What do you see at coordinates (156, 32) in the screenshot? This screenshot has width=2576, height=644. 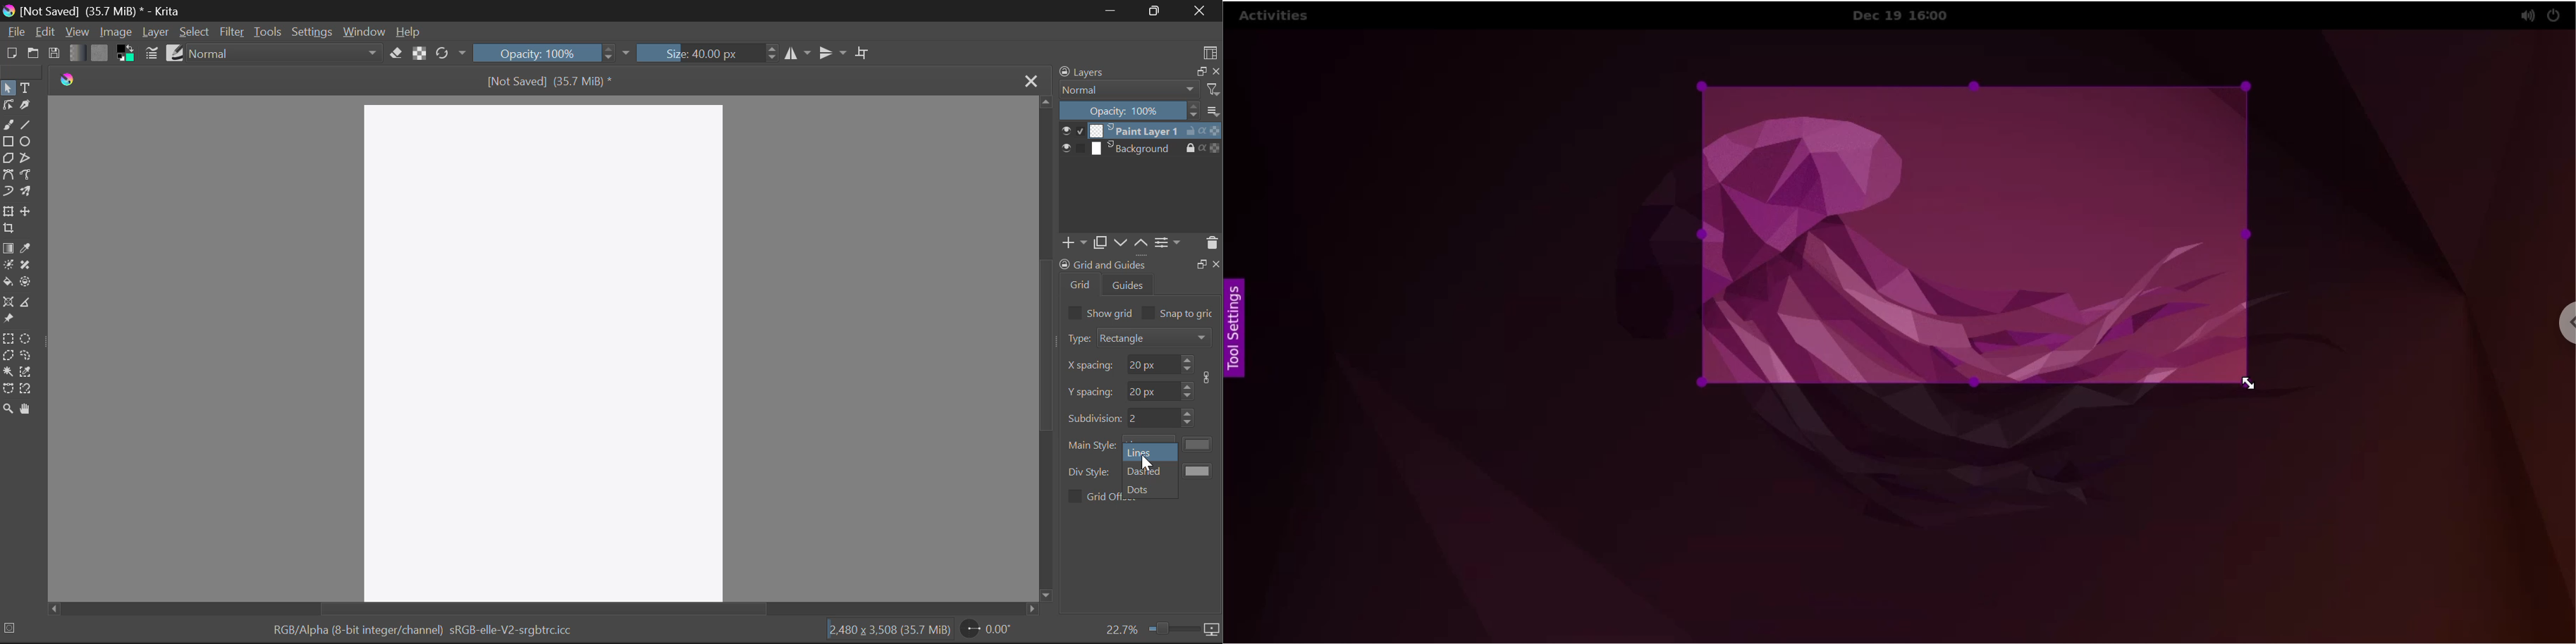 I see `Layer` at bounding box center [156, 32].